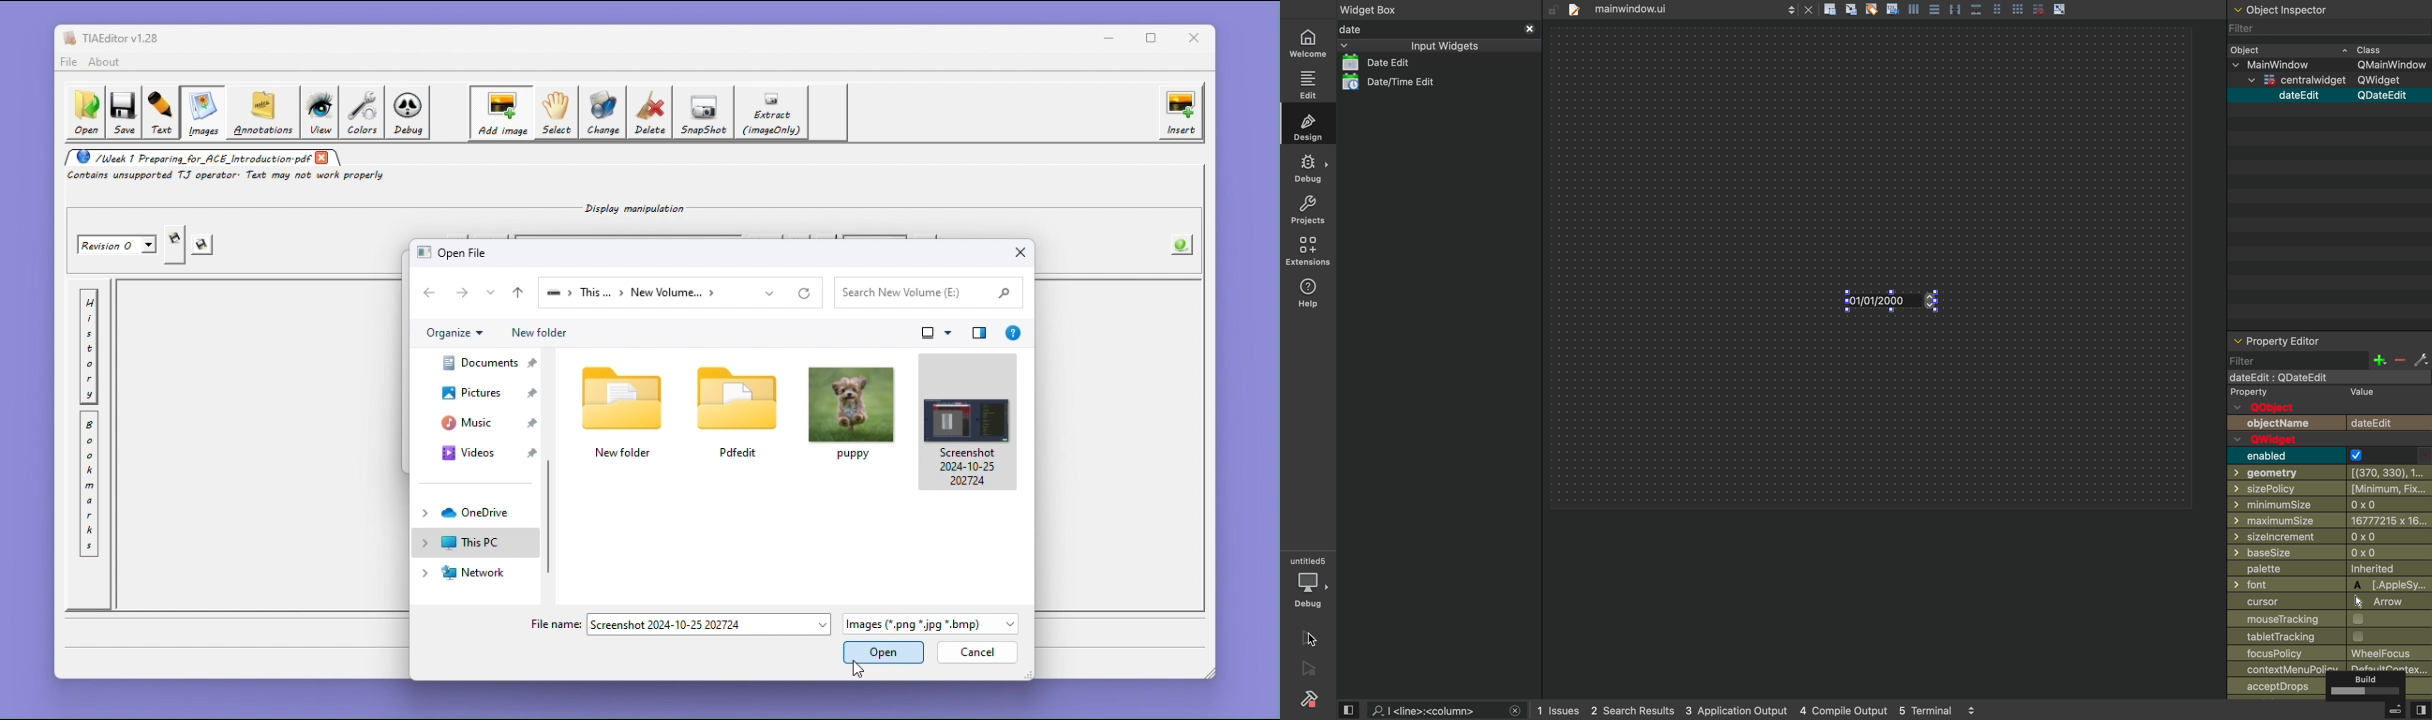 The image size is (2436, 728). Describe the element at coordinates (2331, 456) in the screenshot. I see `enabled` at that location.